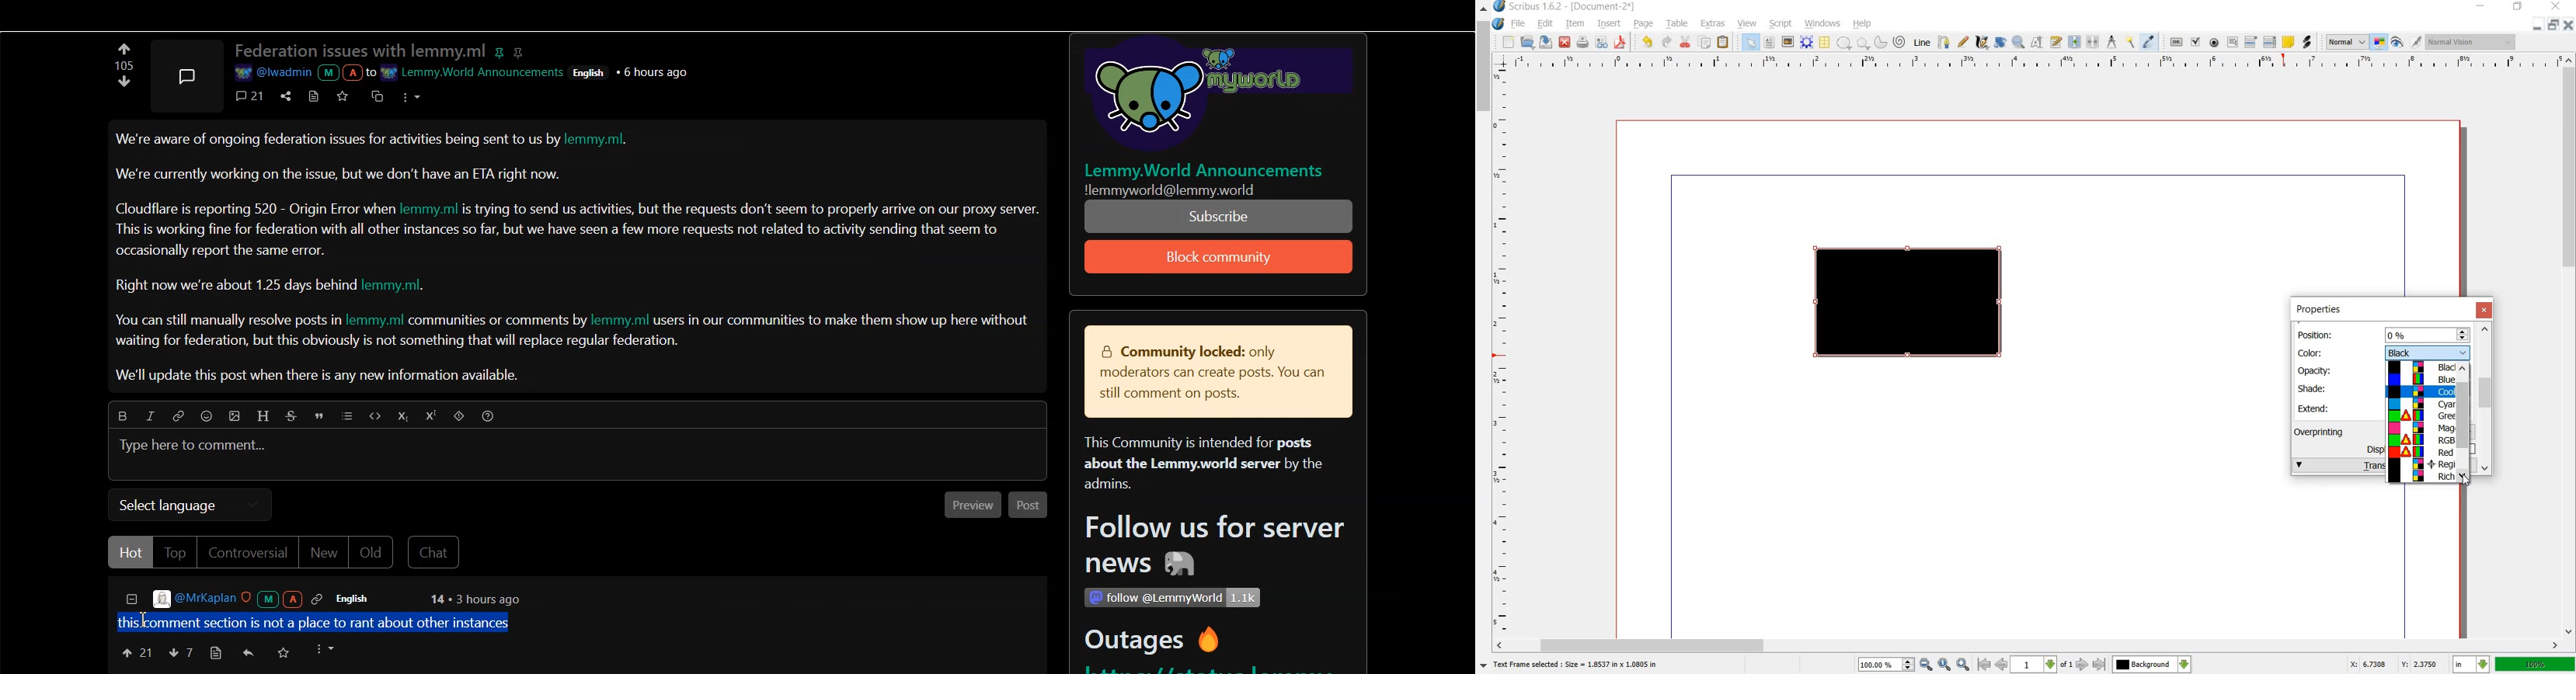 This screenshot has height=700, width=2576. What do you see at coordinates (2421, 423) in the screenshot?
I see `color palettes` at bounding box center [2421, 423].